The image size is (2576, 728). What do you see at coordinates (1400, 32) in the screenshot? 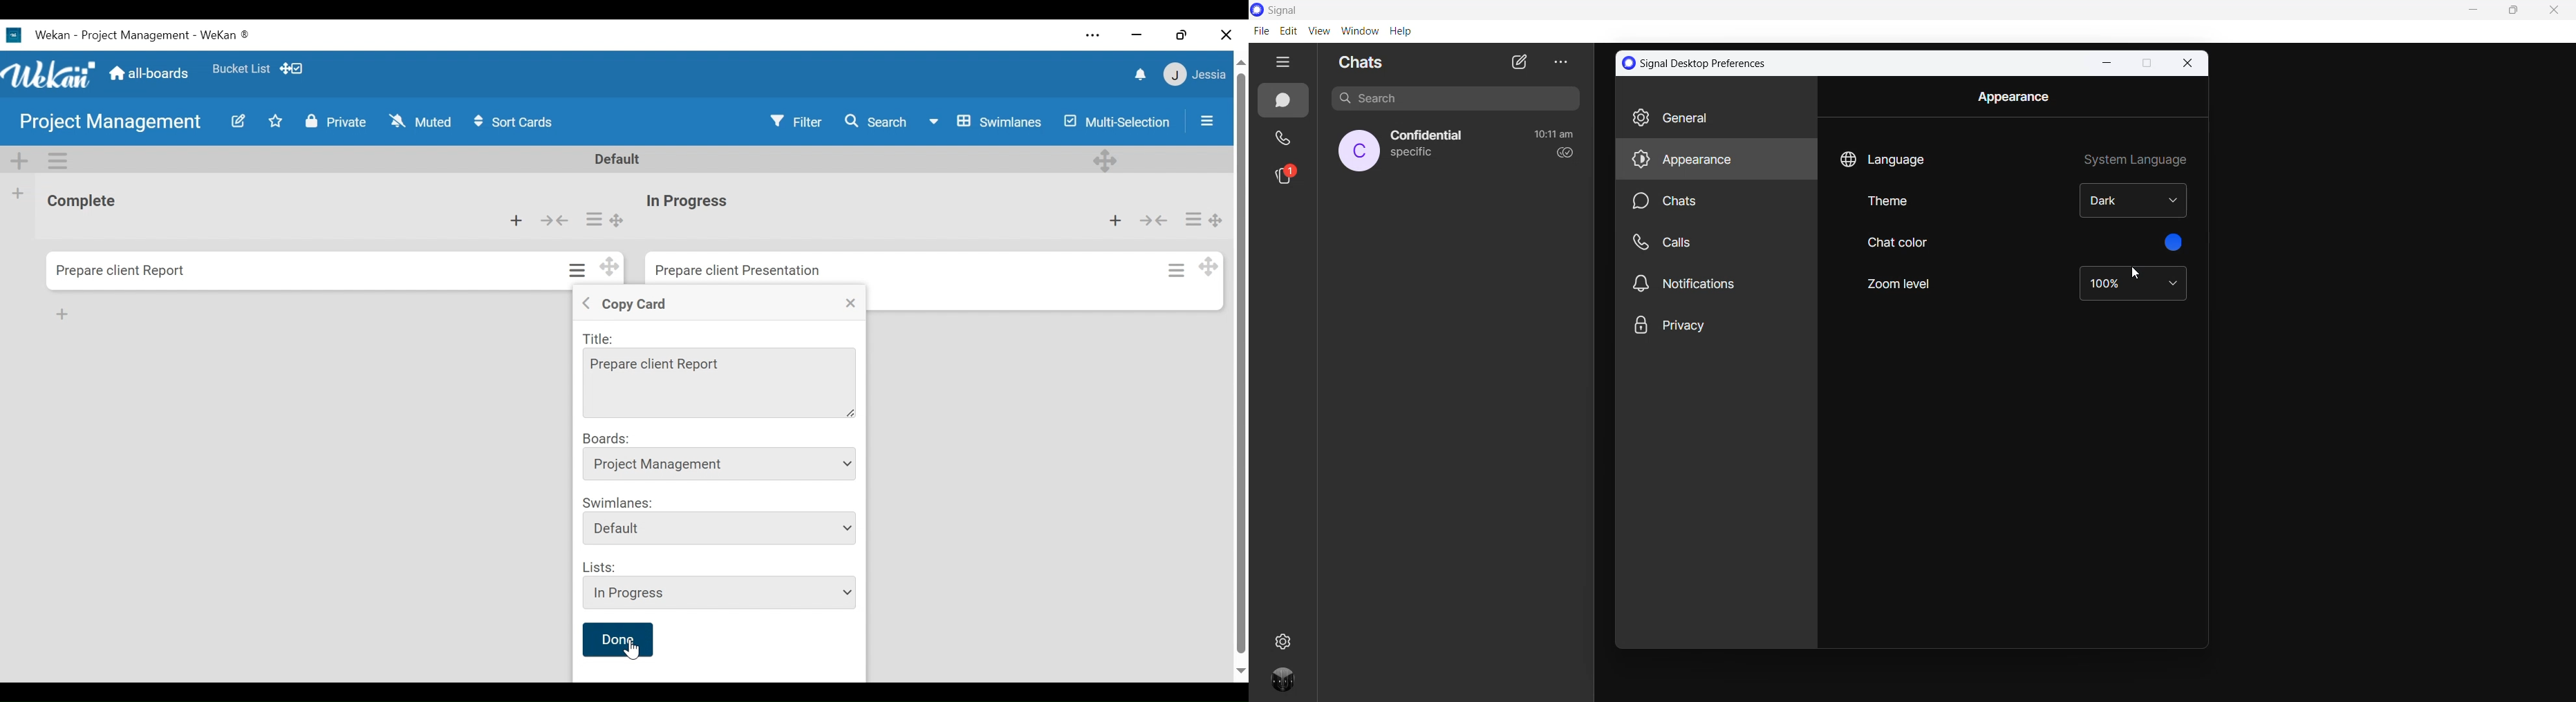
I see `help` at bounding box center [1400, 32].